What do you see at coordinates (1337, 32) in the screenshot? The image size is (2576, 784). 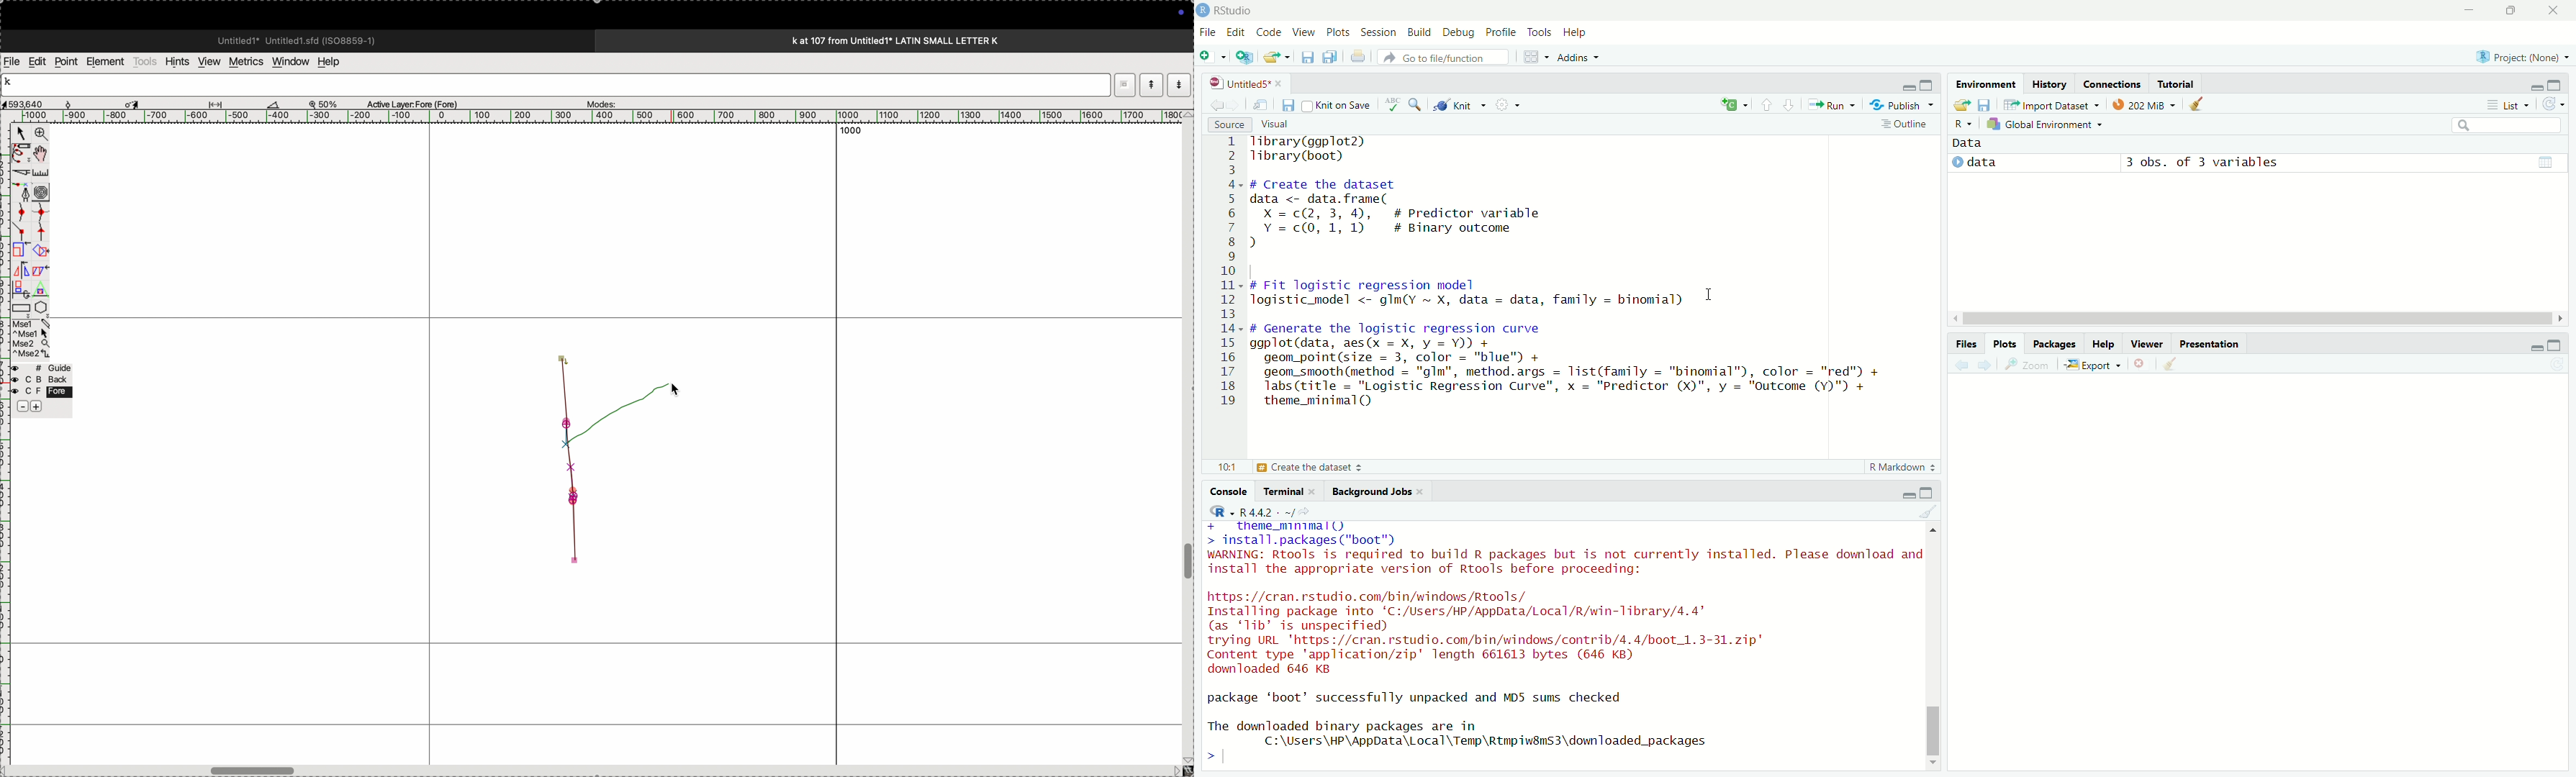 I see `Plots` at bounding box center [1337, 32].